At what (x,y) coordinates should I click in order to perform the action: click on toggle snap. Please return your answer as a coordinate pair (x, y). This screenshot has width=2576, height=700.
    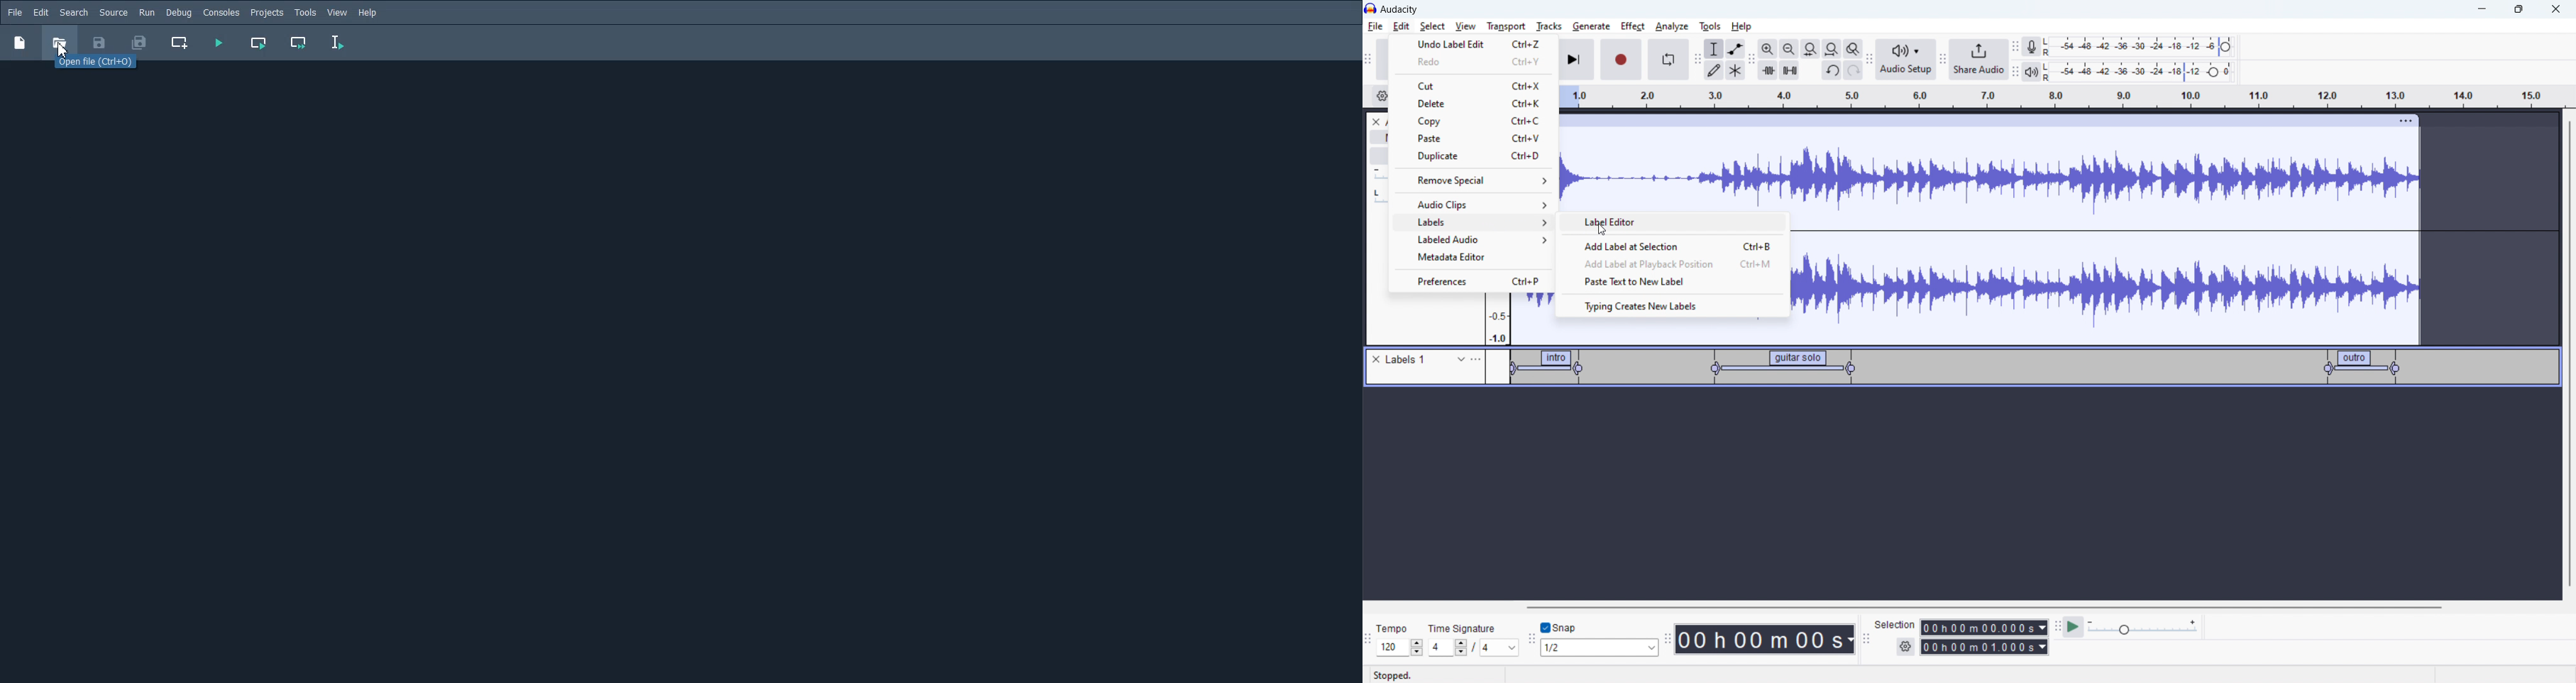
    Looking at the image, I should click on (1559, 628).